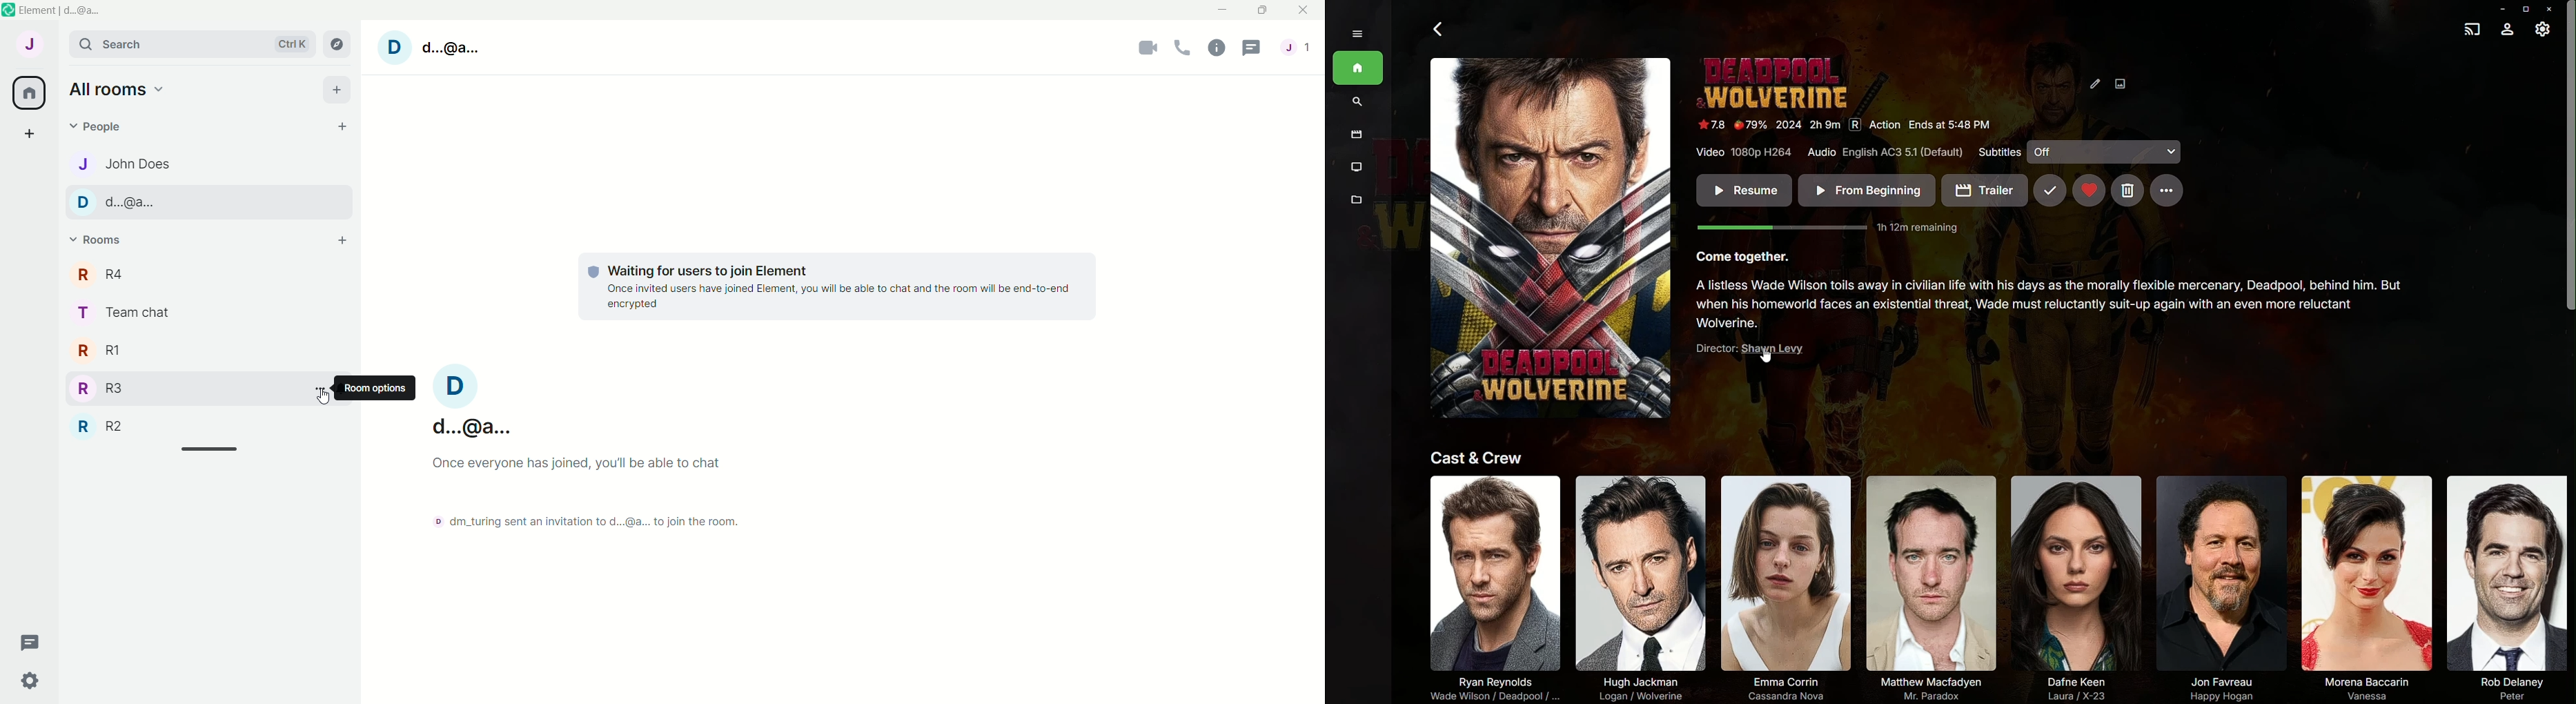 The height and width of the screenshot is (728, 2576). Describe the element at coordinates (835, 286) in the screenshot. I see `Waiting for users to join element` at that location.